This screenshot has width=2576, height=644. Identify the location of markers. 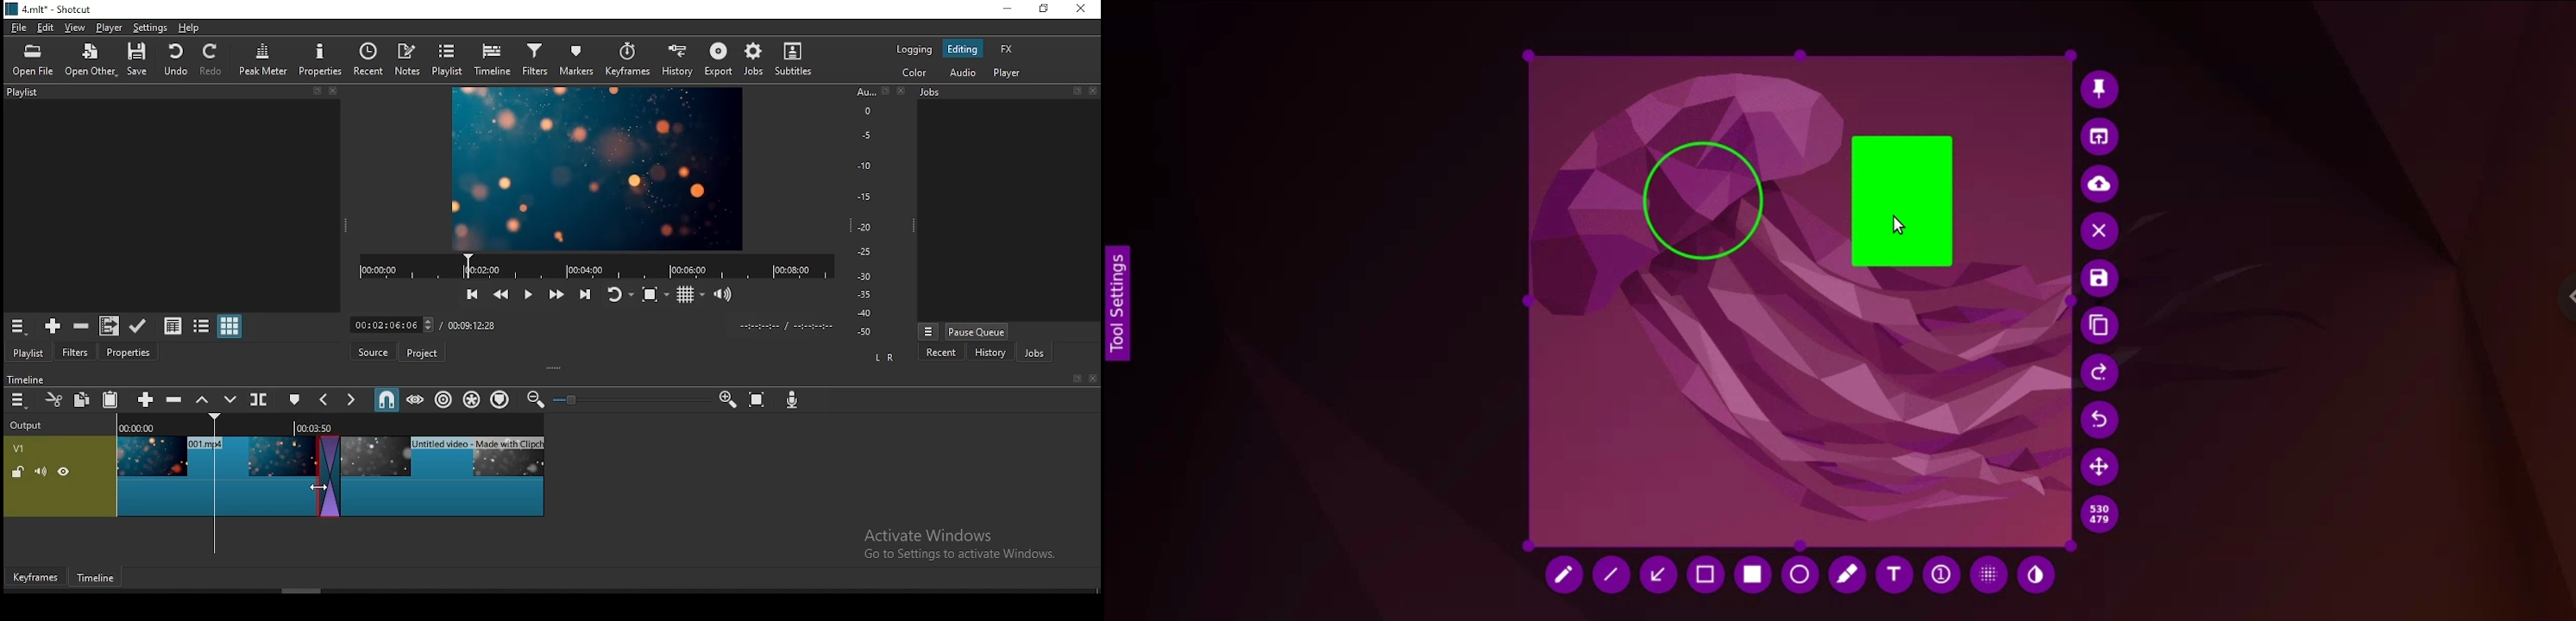
(581, 59).